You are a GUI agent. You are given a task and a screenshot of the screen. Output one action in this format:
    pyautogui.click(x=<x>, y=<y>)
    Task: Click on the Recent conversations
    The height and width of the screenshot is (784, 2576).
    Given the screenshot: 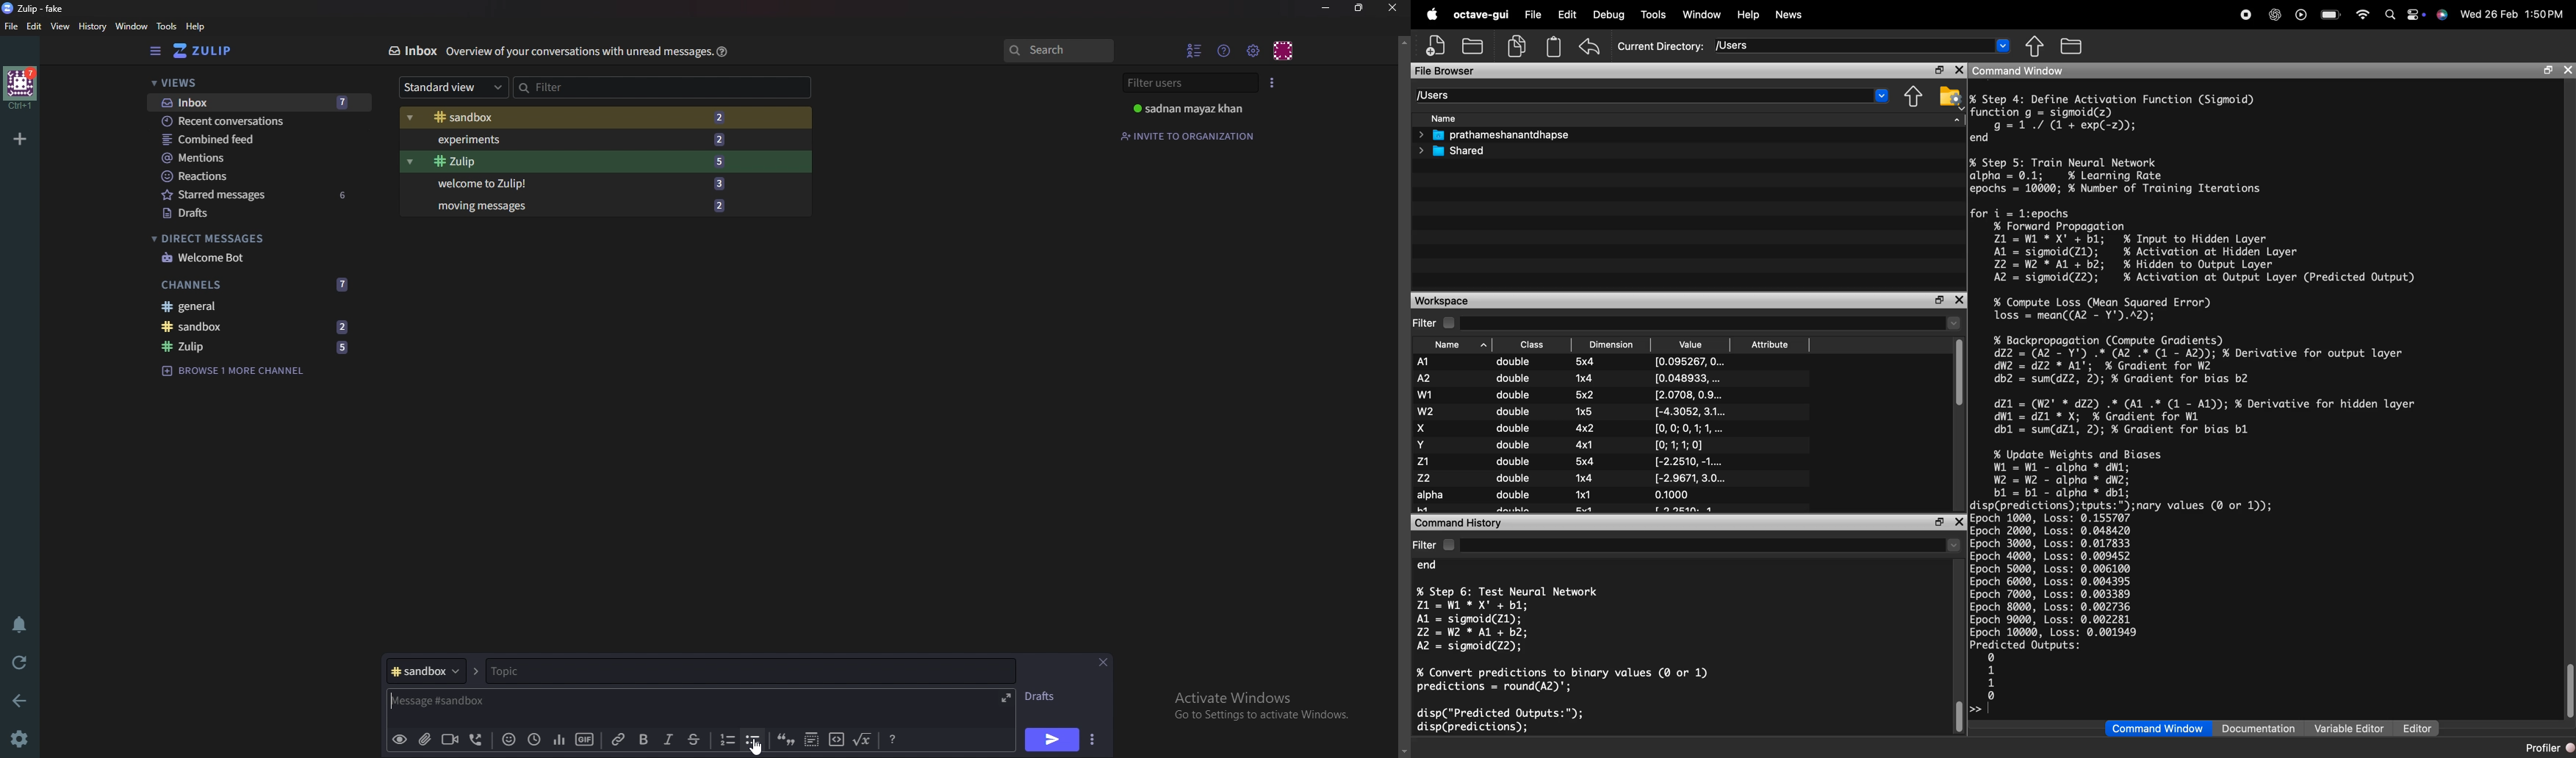 What is the action you would take?
    pyautogui.click(x=260, y=120)
    